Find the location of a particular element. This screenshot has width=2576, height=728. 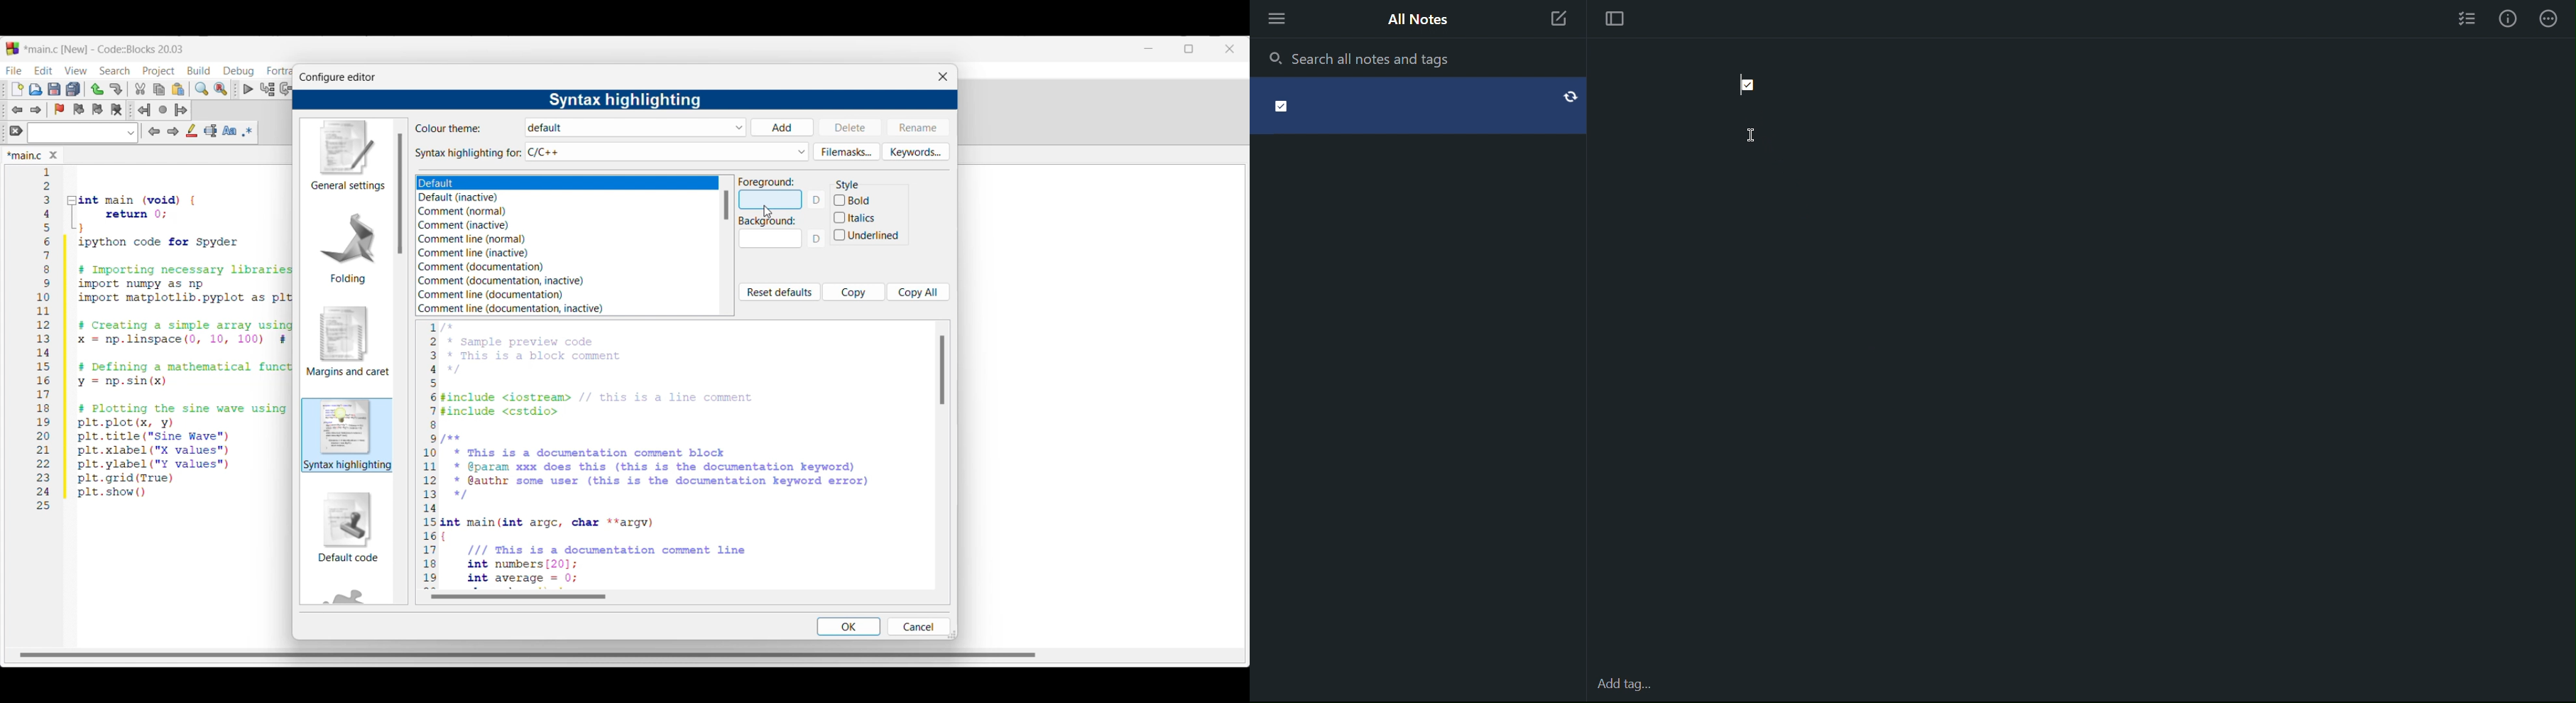

Margins and caret is located at coordinates (348, 341).